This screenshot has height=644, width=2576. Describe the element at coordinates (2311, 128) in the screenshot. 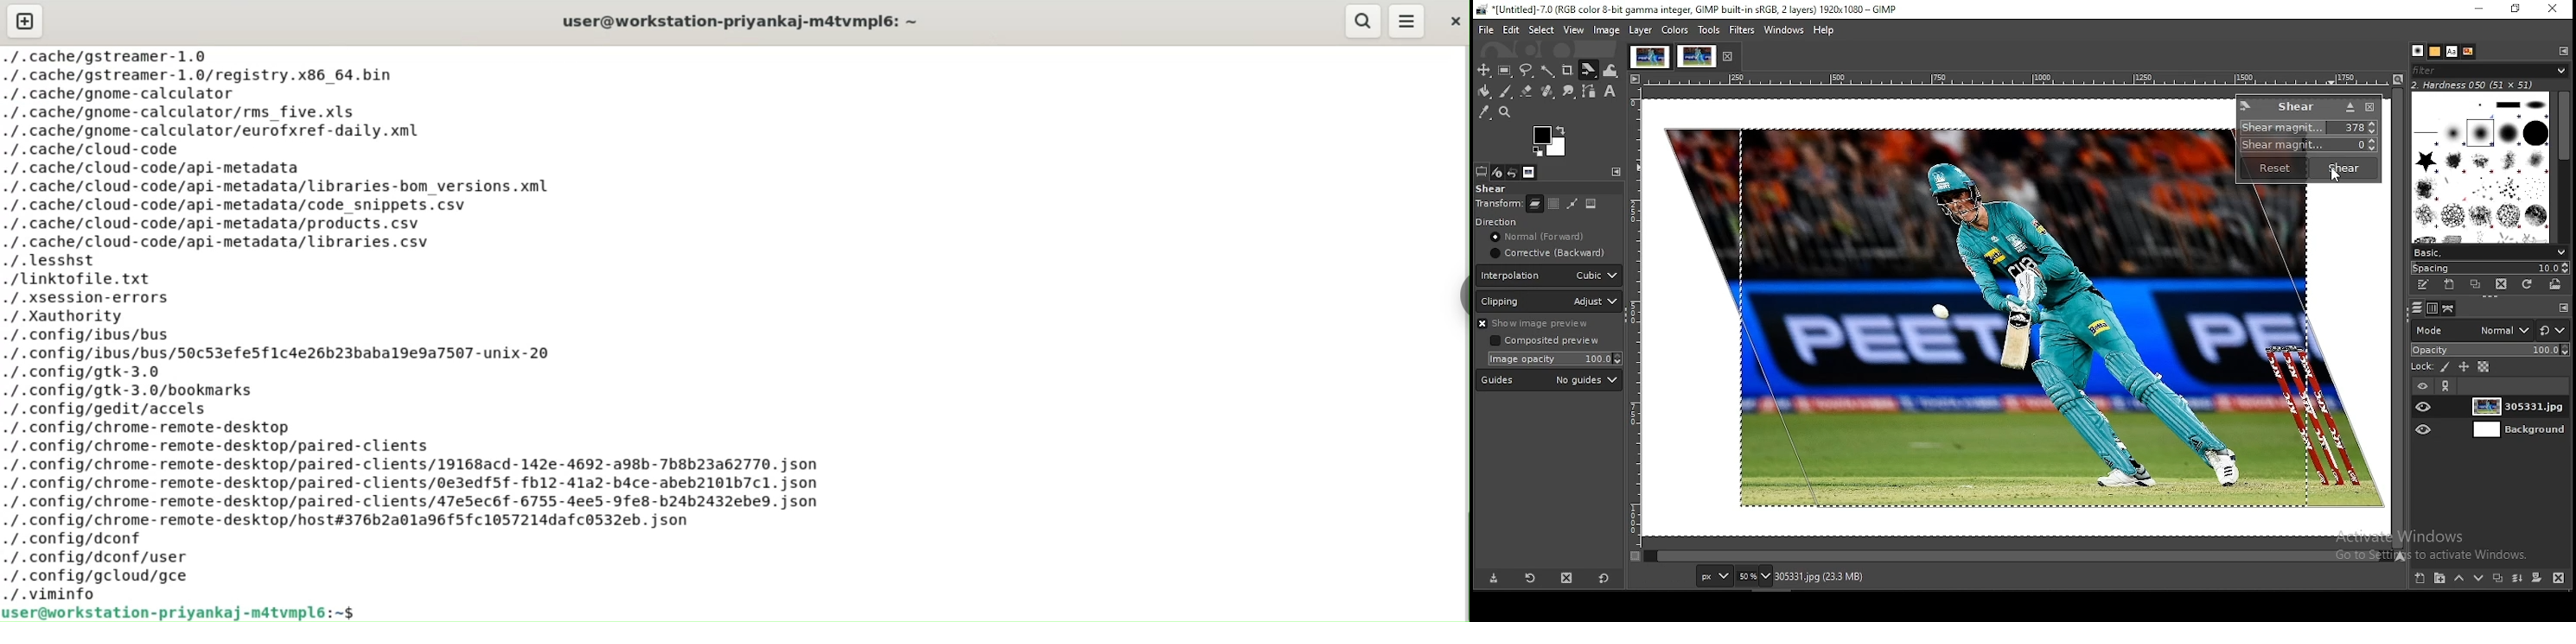

I see `shear magnitude` at that location.